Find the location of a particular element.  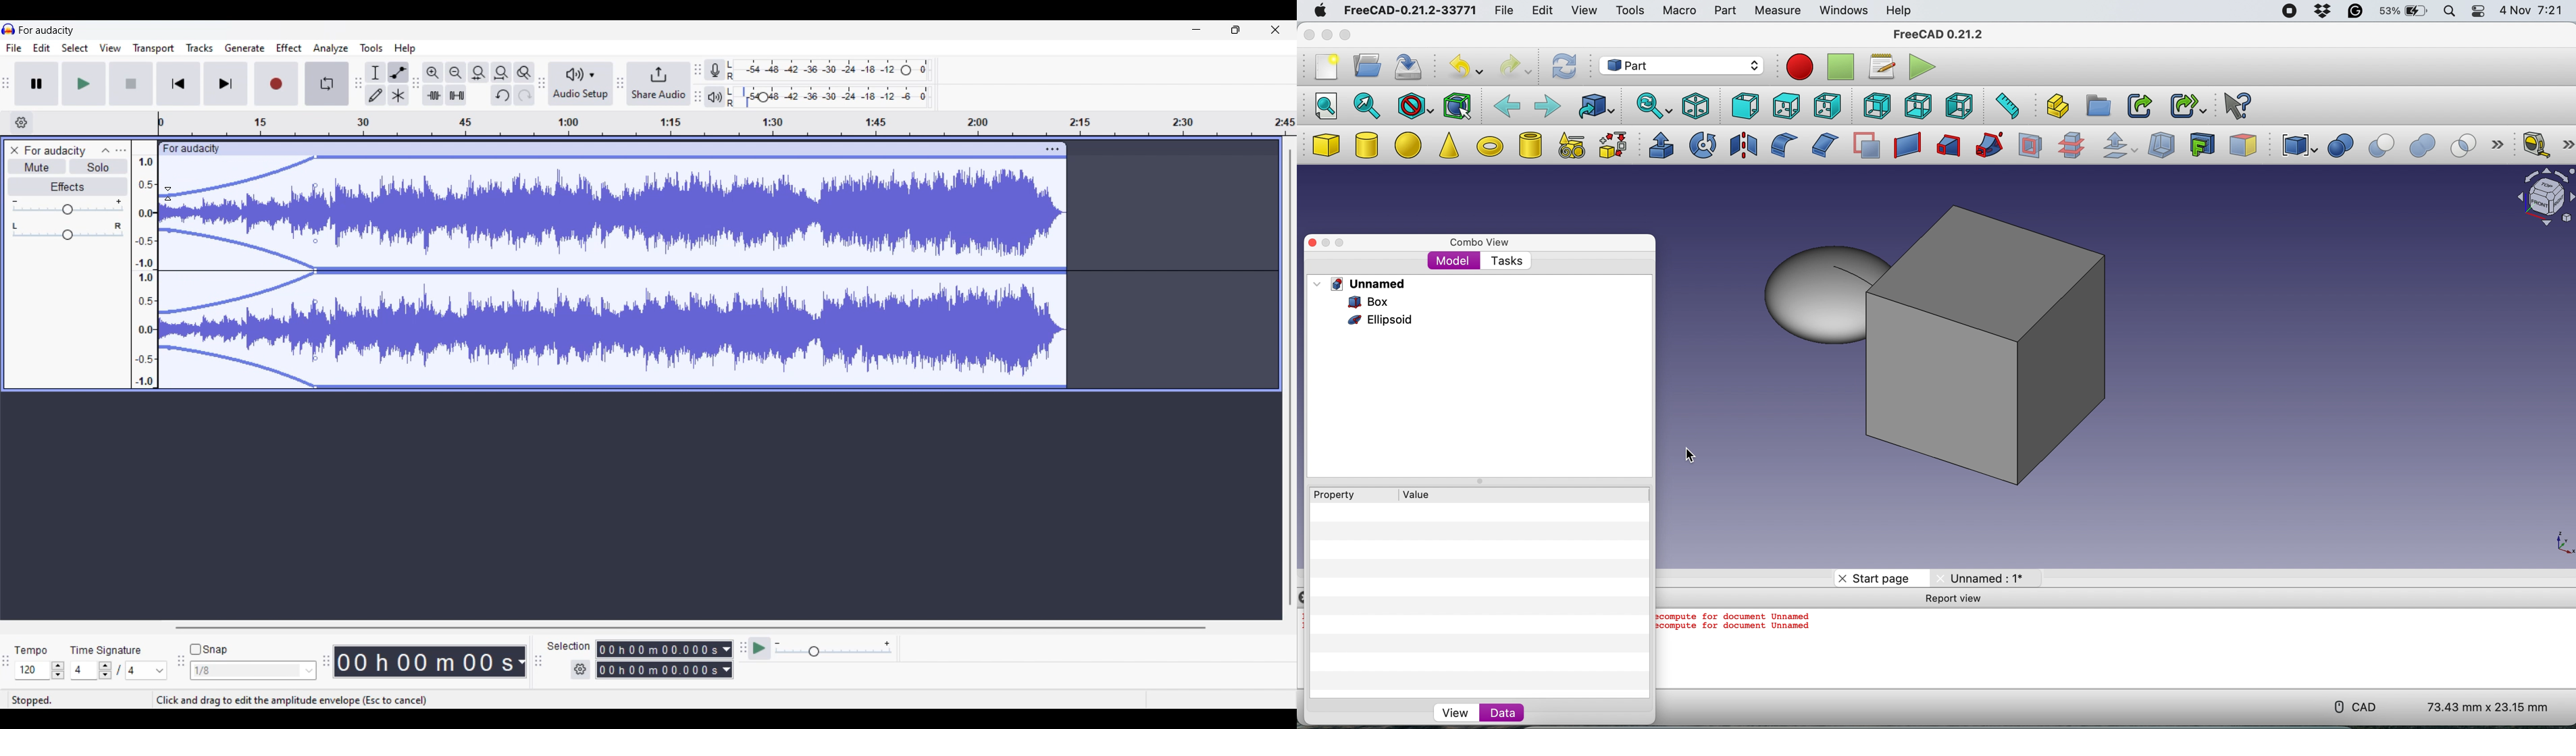

Fit project to width is located at coordinates (503, 72).